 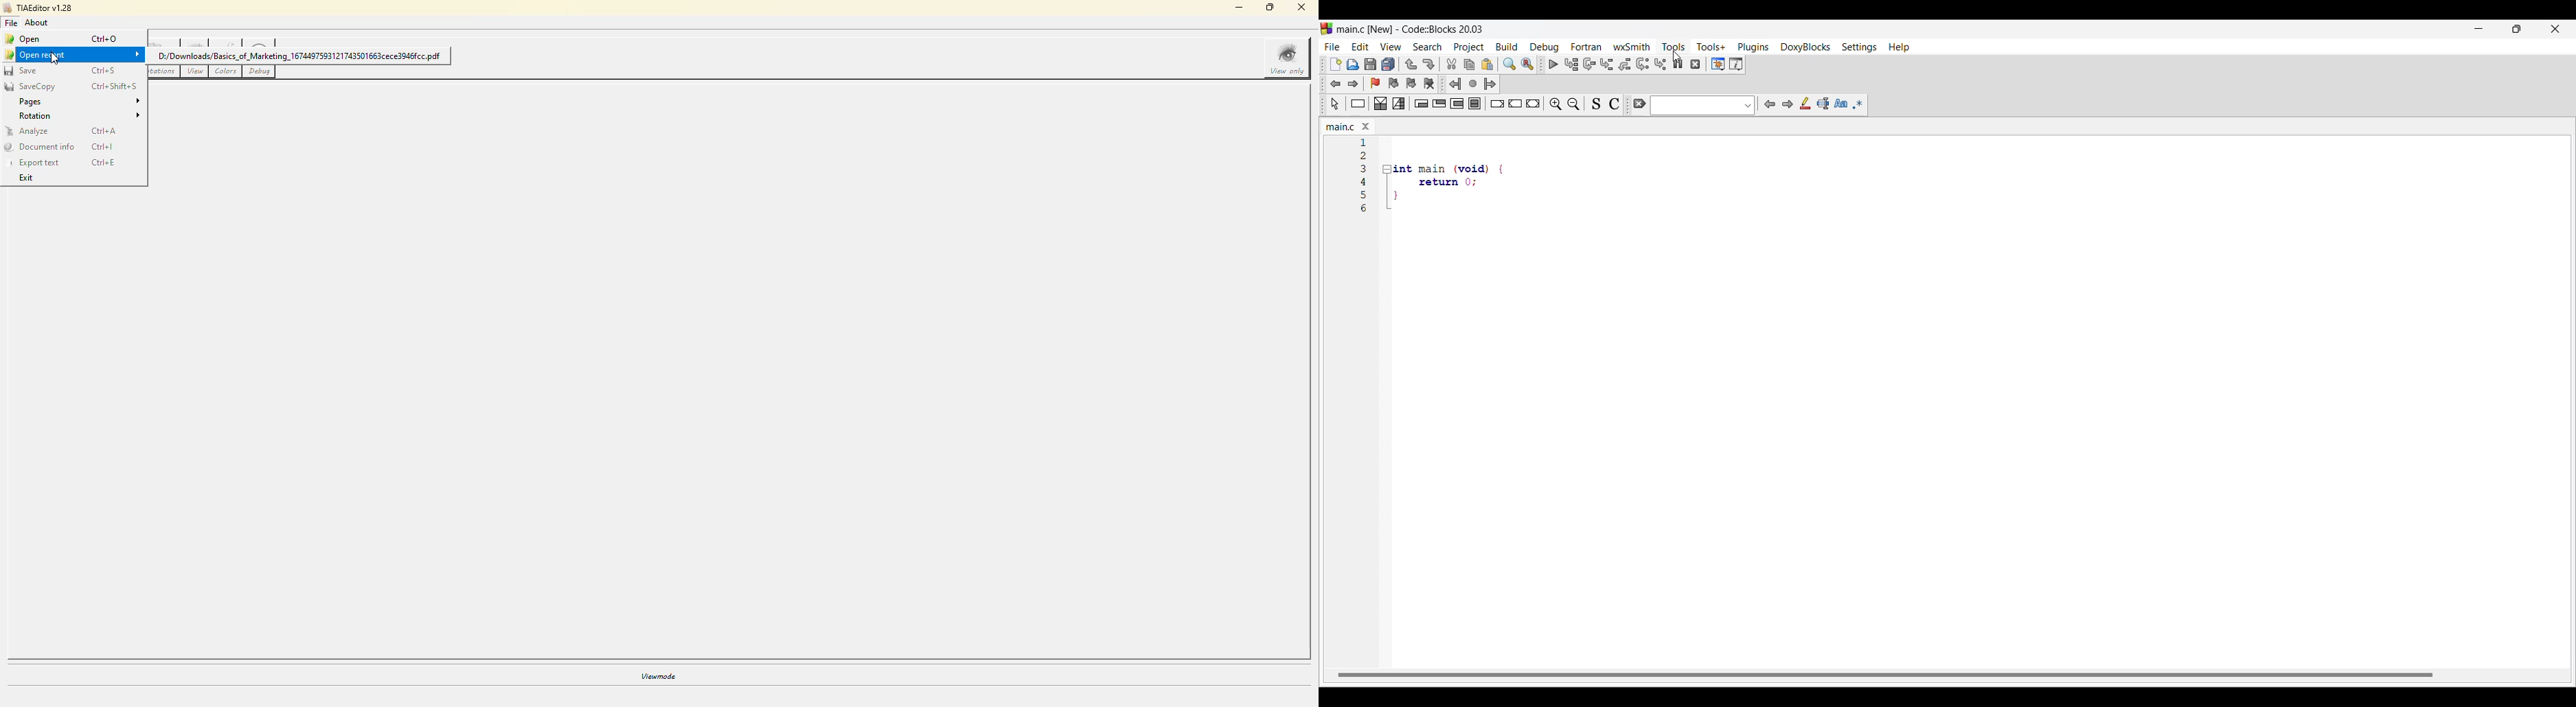 I want to click on Step into, so click(x=1607, y=64).